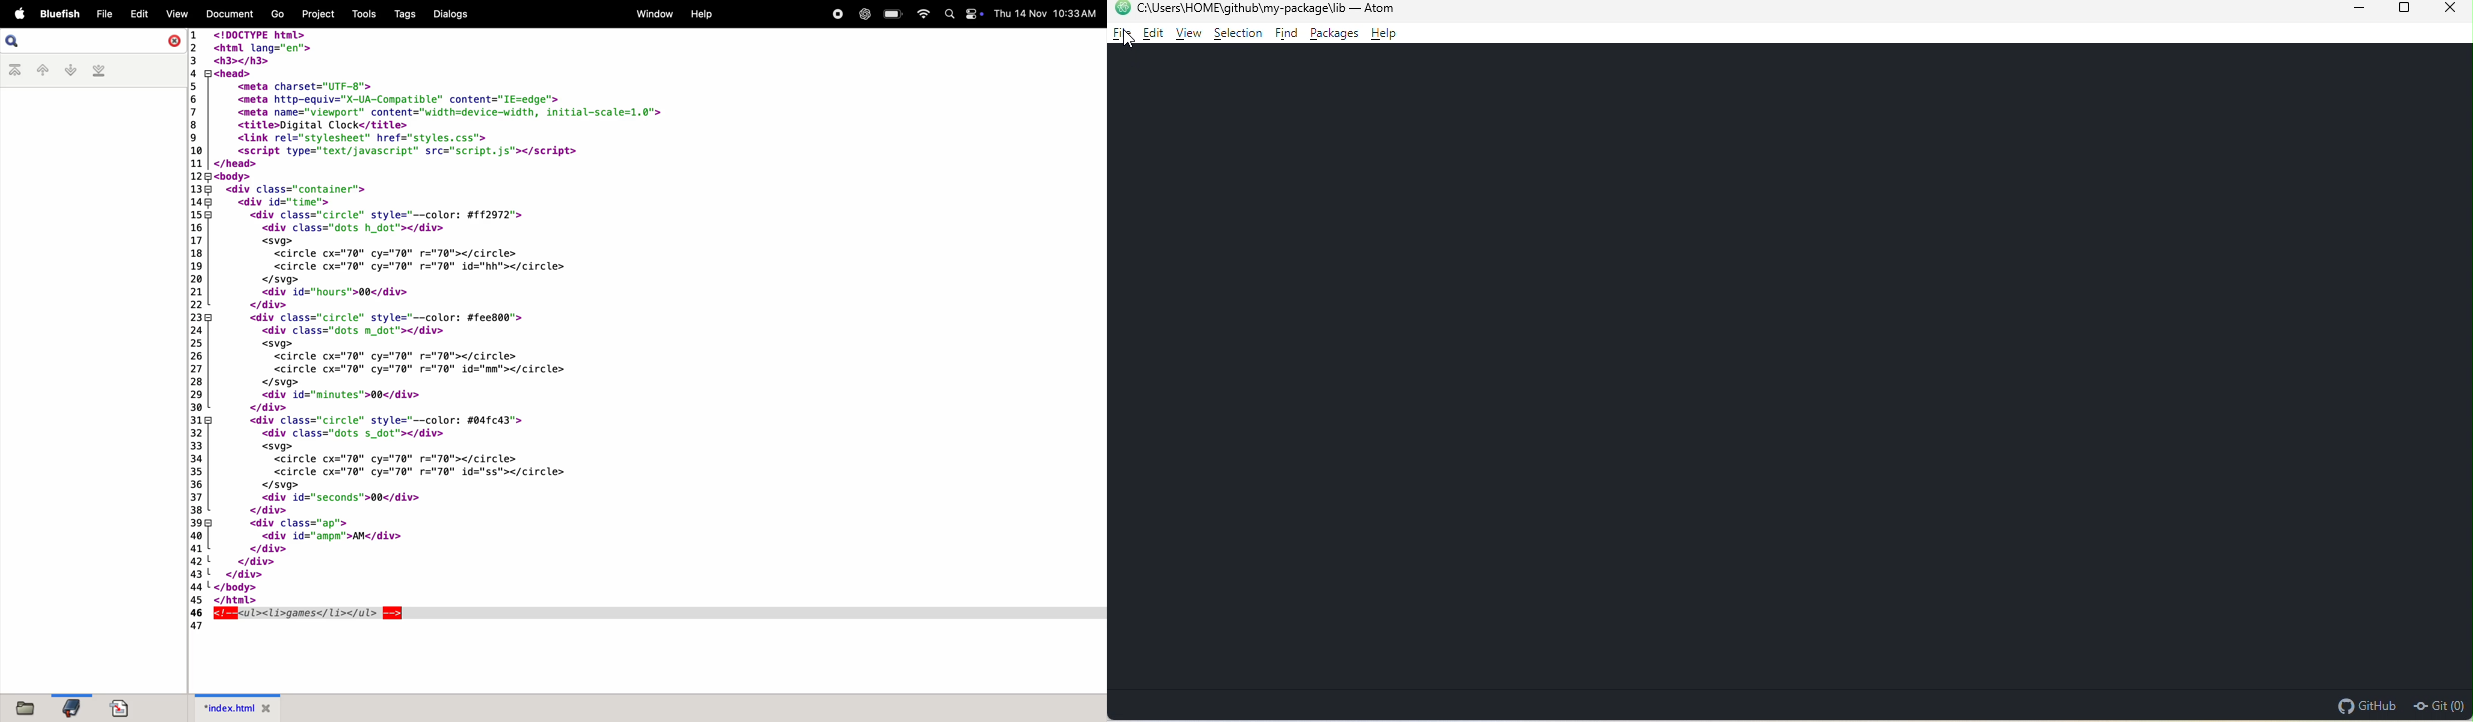 This screenshot has height=728, width=2492. What do you see at coordinates (403, 15) in the screenshot?
I see `Tags` at bounding box center [403, 15].